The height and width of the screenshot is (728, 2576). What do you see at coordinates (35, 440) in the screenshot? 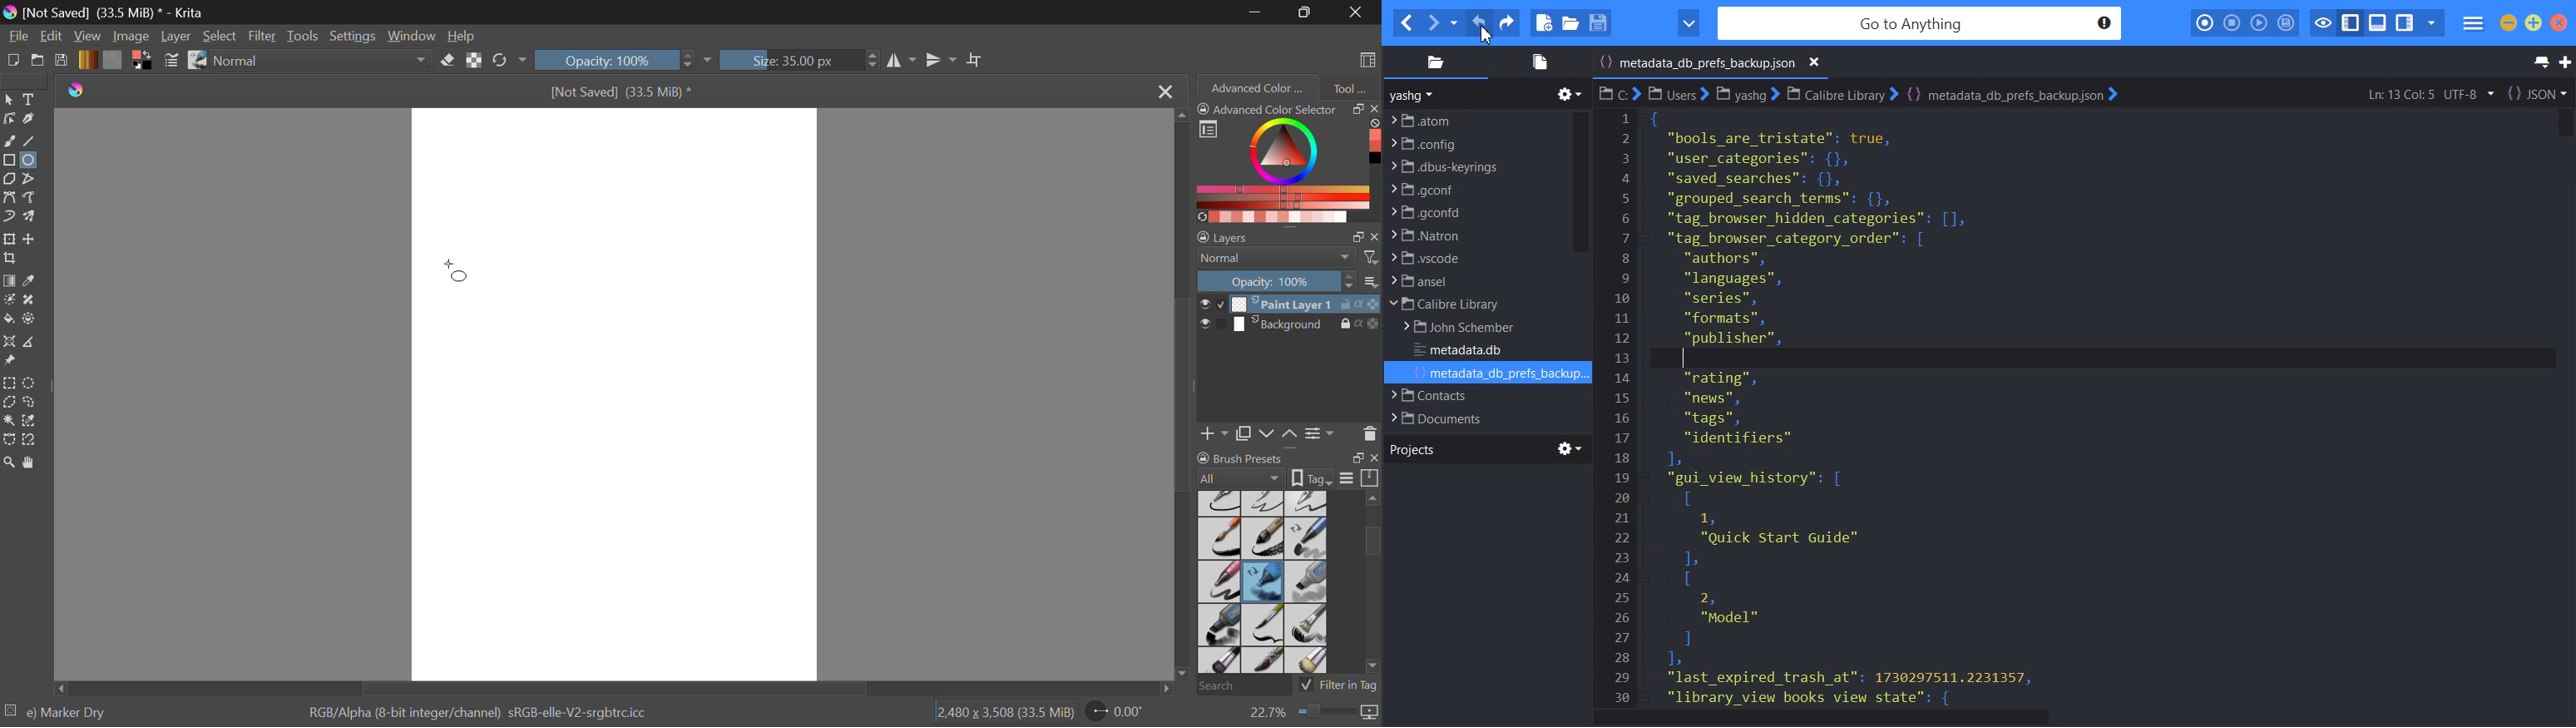
I see `Magnetic Curve Selection` at bounding box center [35, 440].